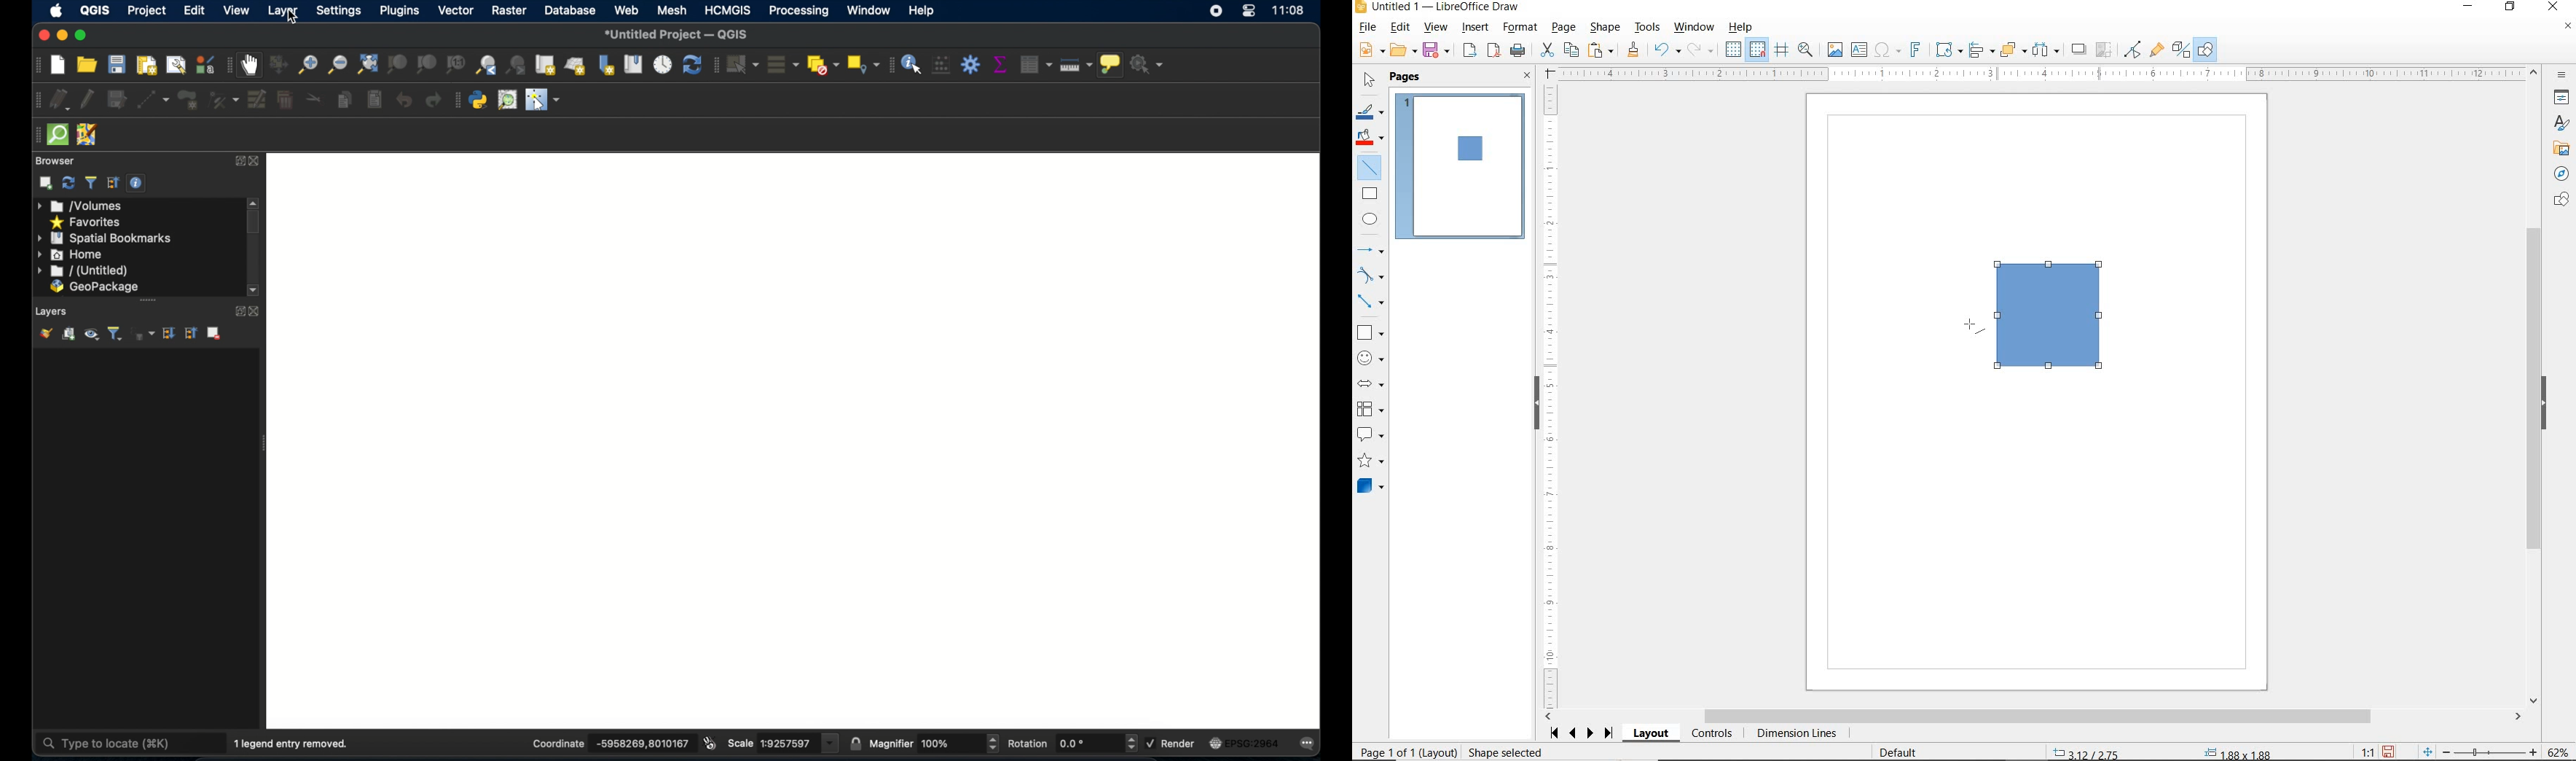 The image size is (2576, 784). Describe the element at coordinates (1547, 50) in the screenshot. I see `CUT` at that location.